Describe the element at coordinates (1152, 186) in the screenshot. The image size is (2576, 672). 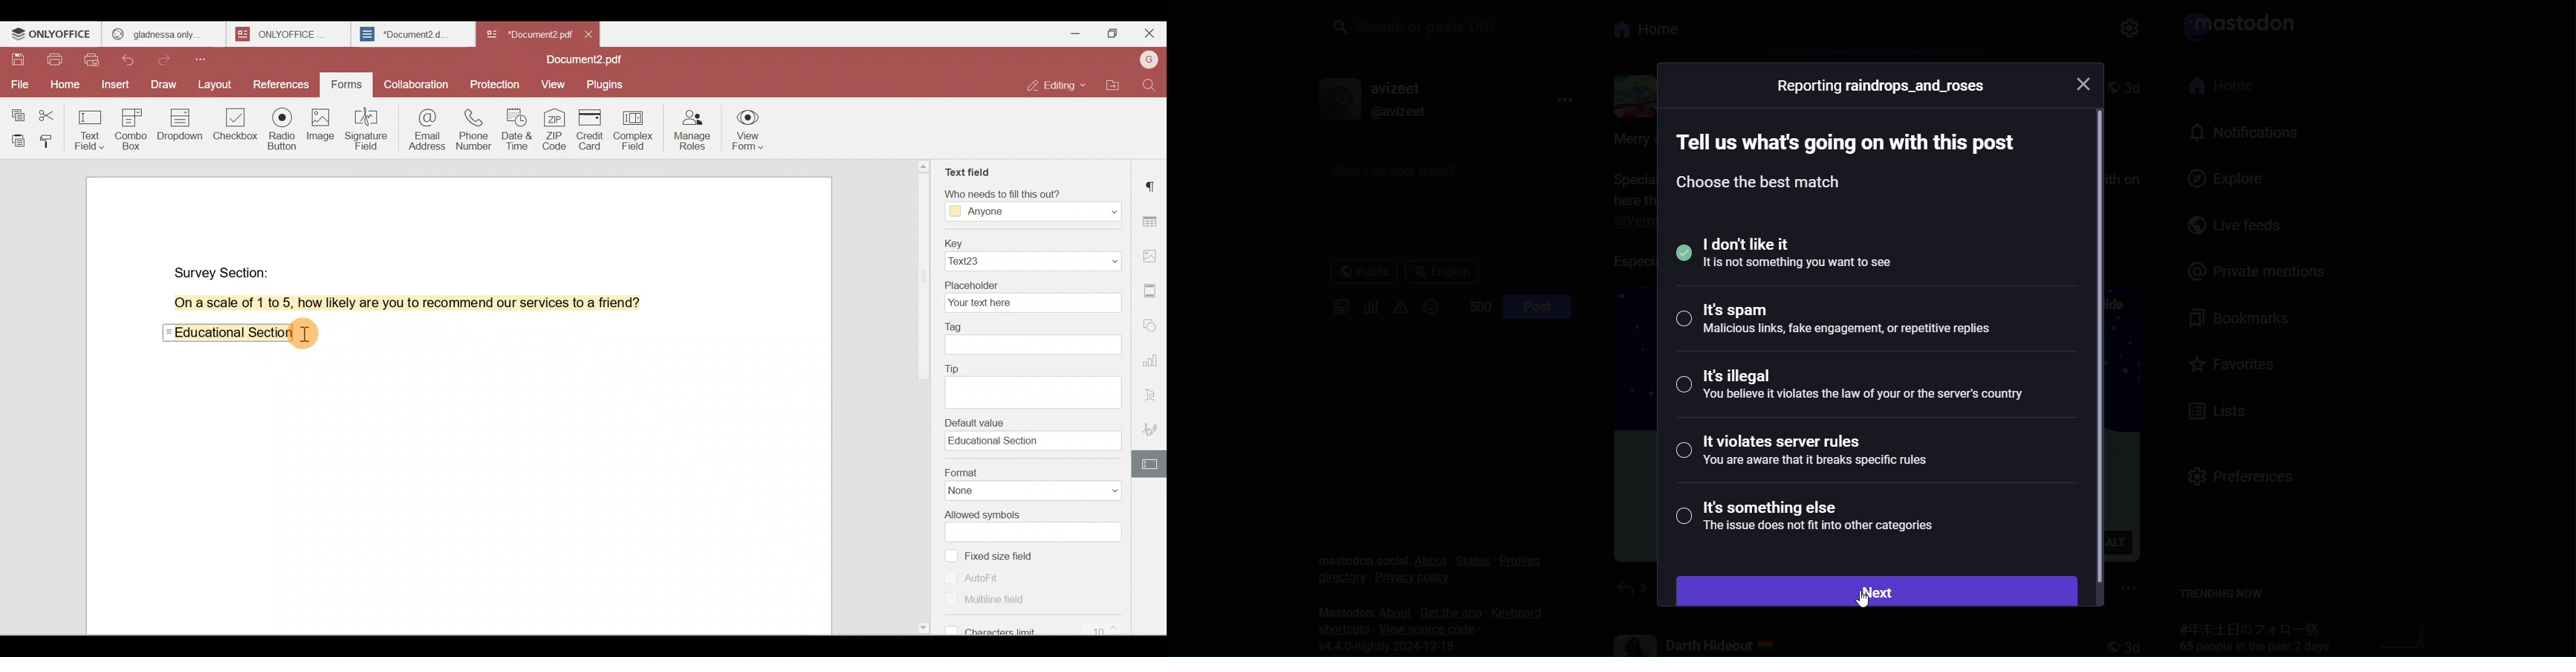
I see `Paragraph settings` at that location.